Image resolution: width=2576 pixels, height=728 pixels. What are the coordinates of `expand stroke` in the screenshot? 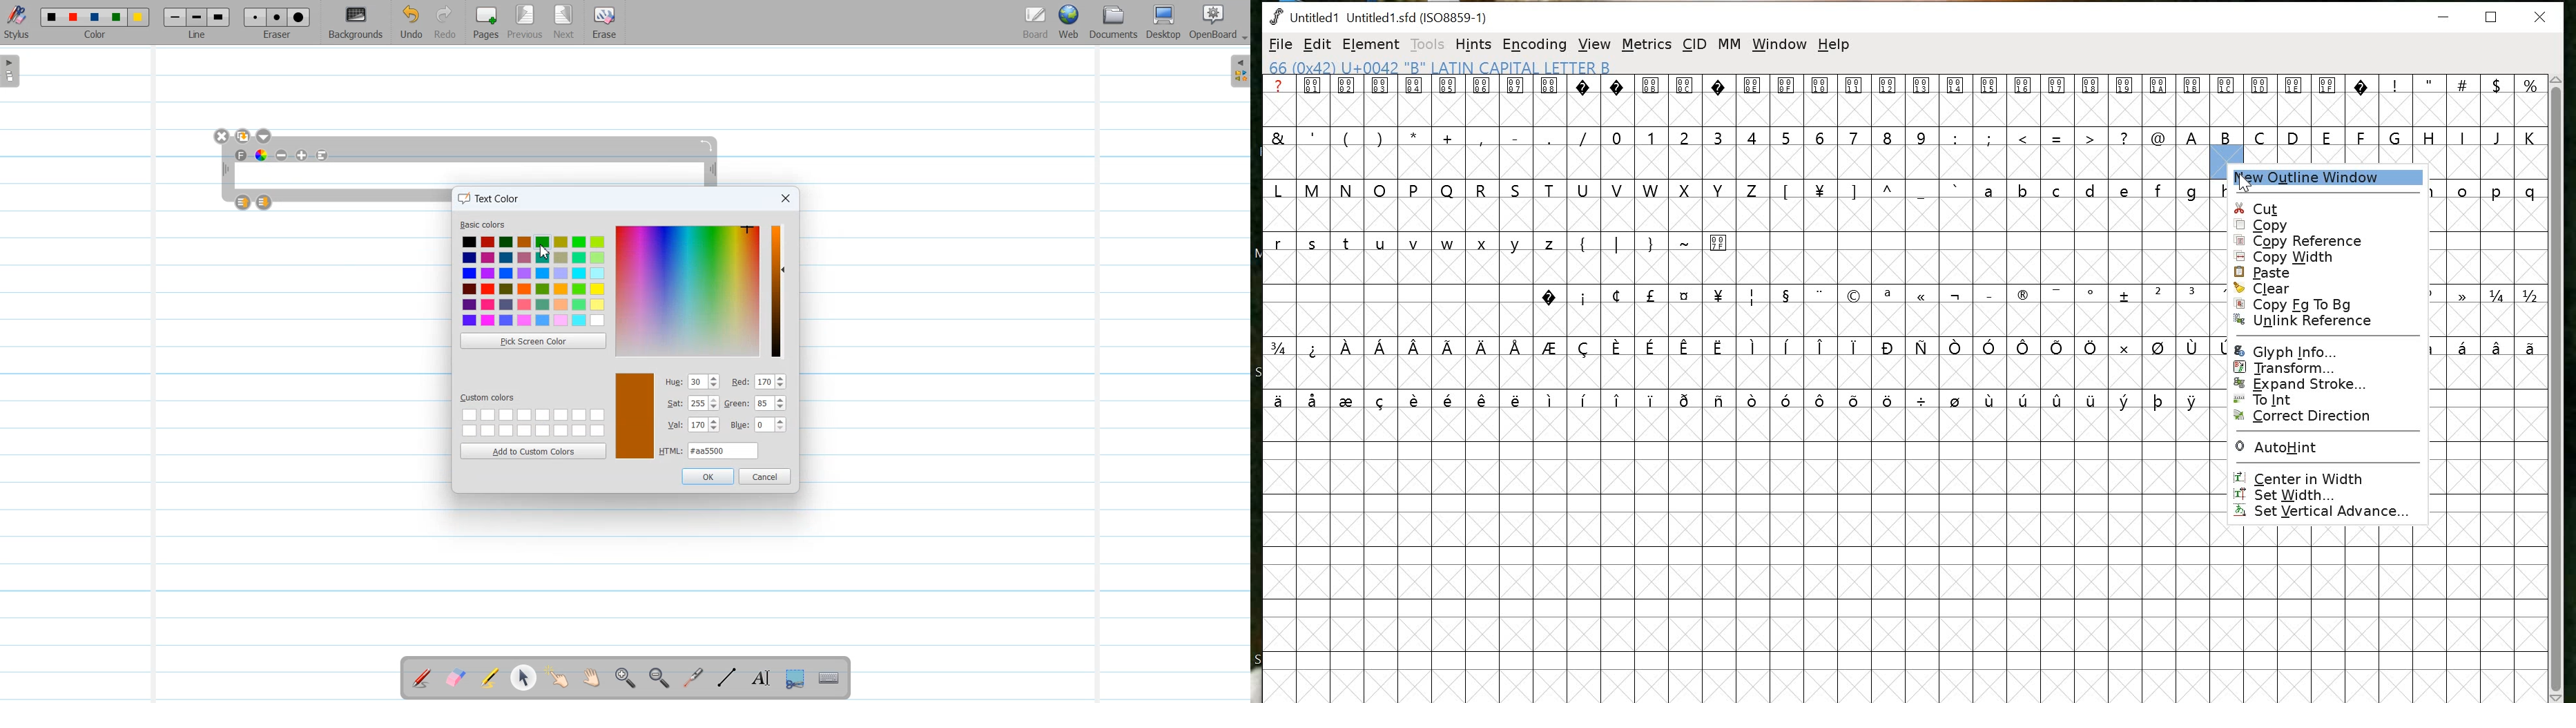 It's located at (2326, 385).